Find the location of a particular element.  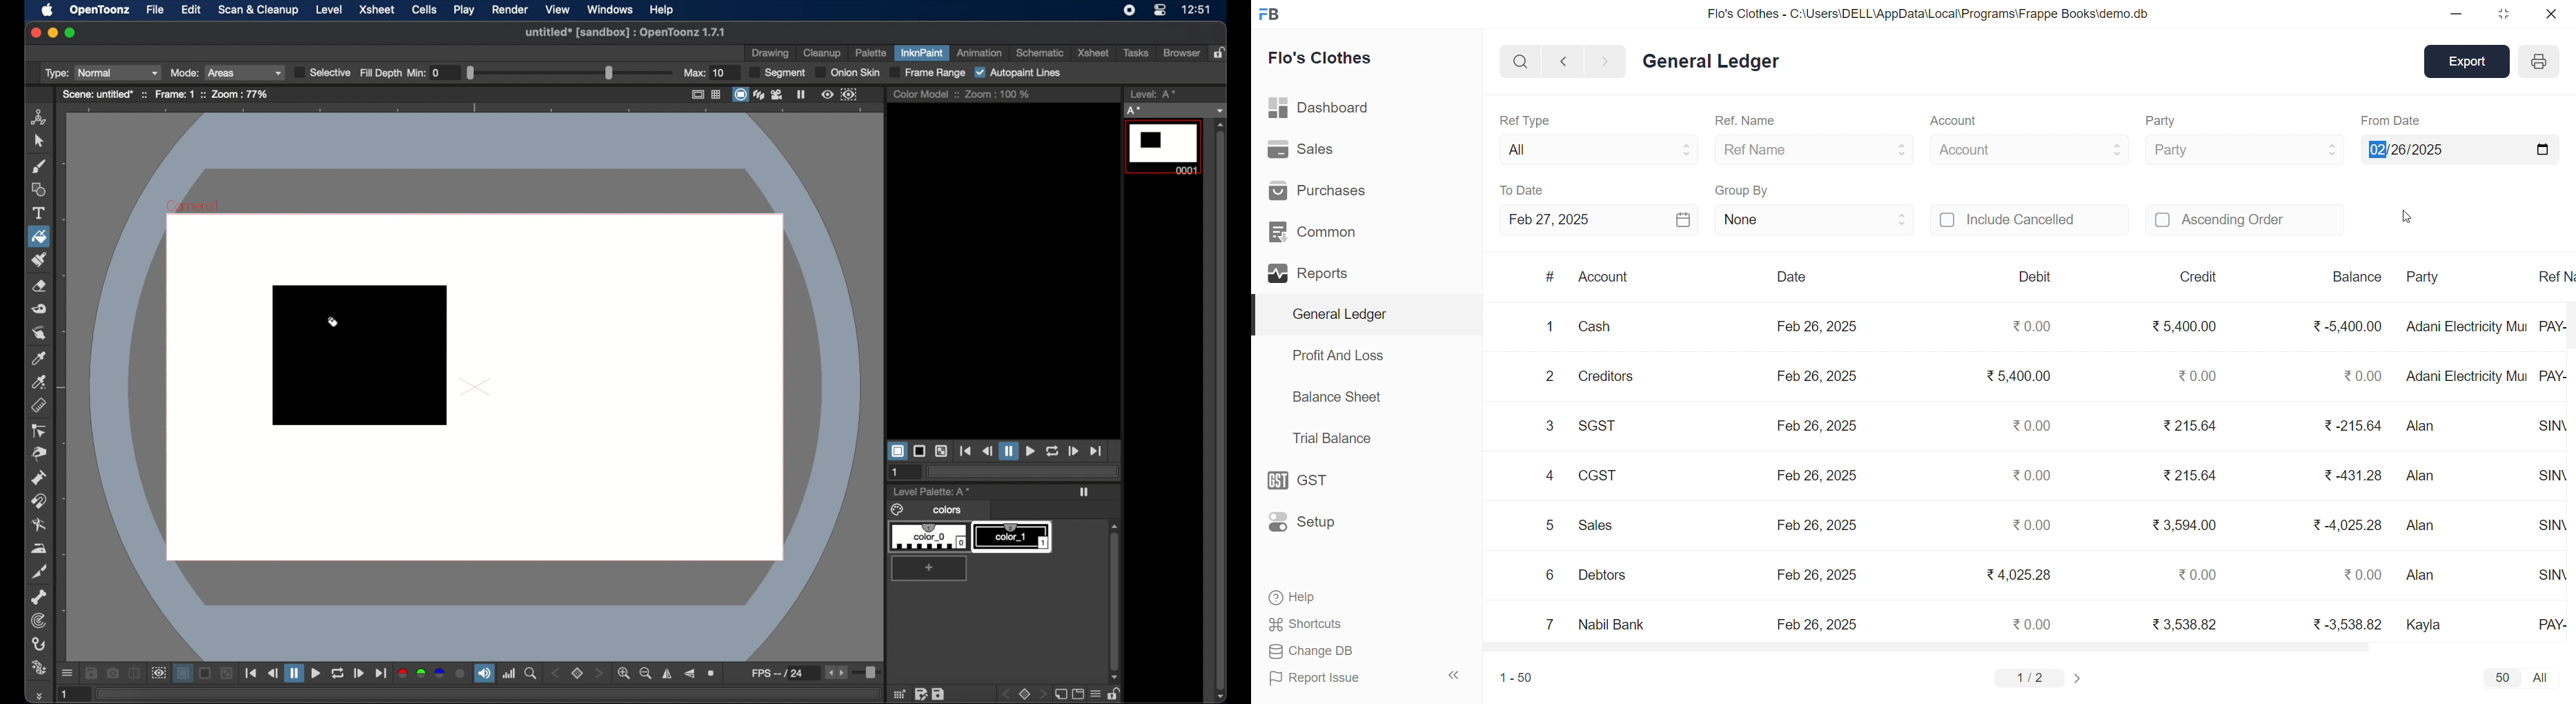

Adani Electricity Mui is located at coordinates (2467, 375).